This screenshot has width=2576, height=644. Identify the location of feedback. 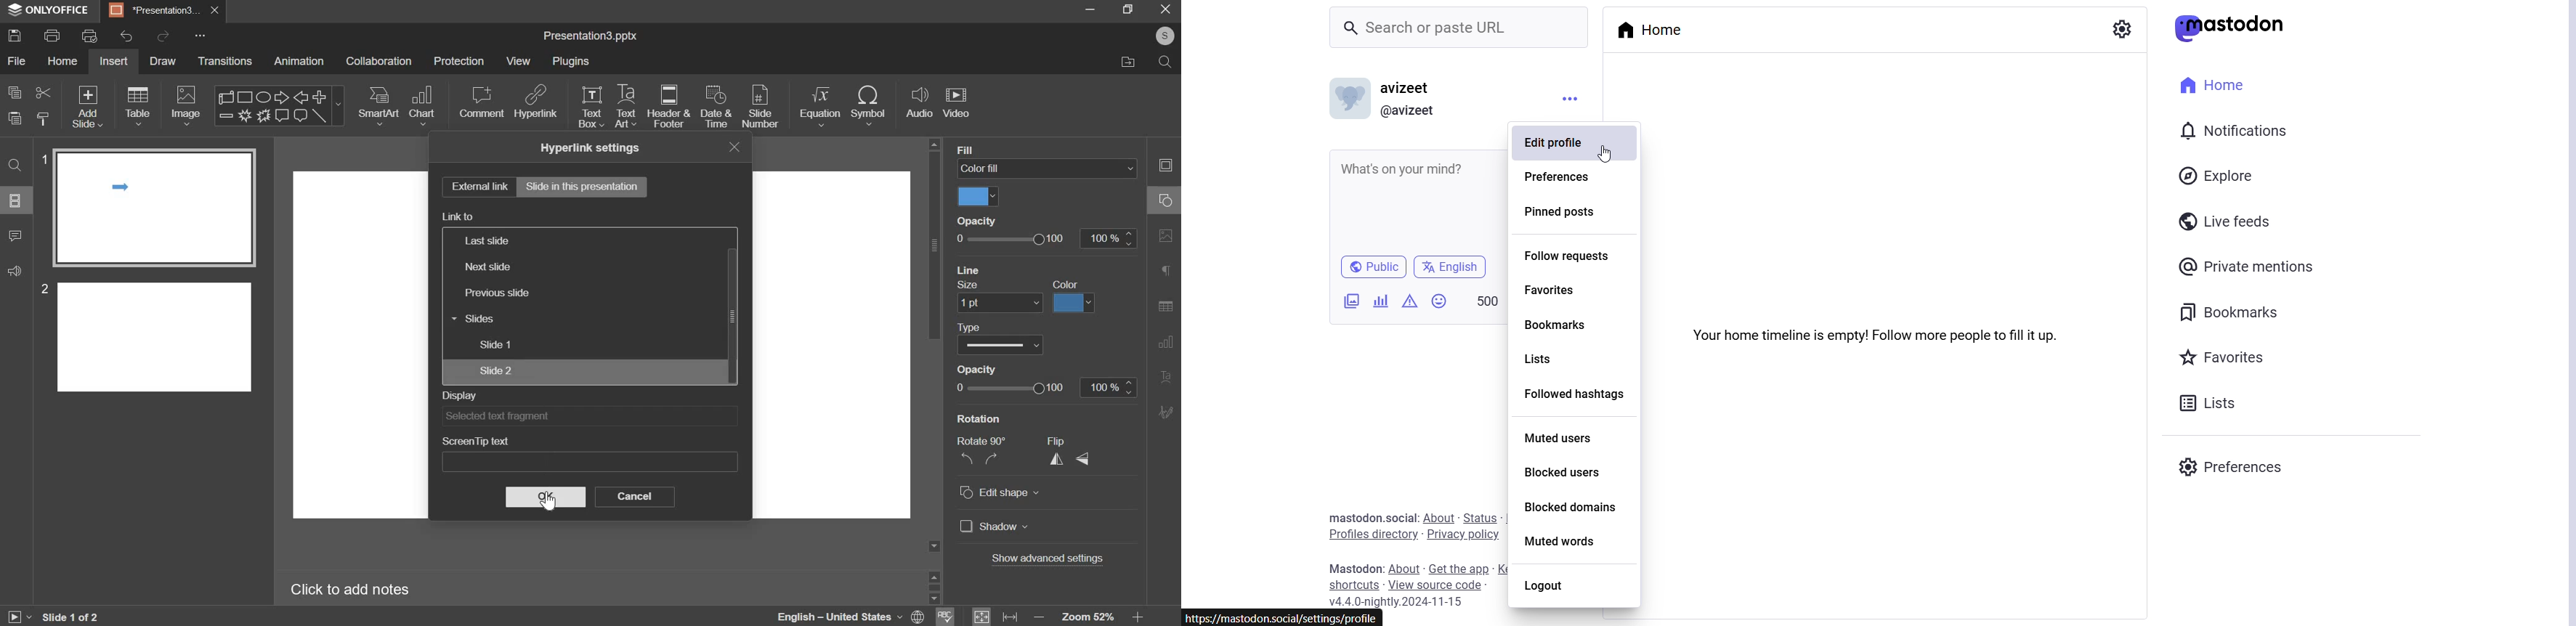
(15, 271).